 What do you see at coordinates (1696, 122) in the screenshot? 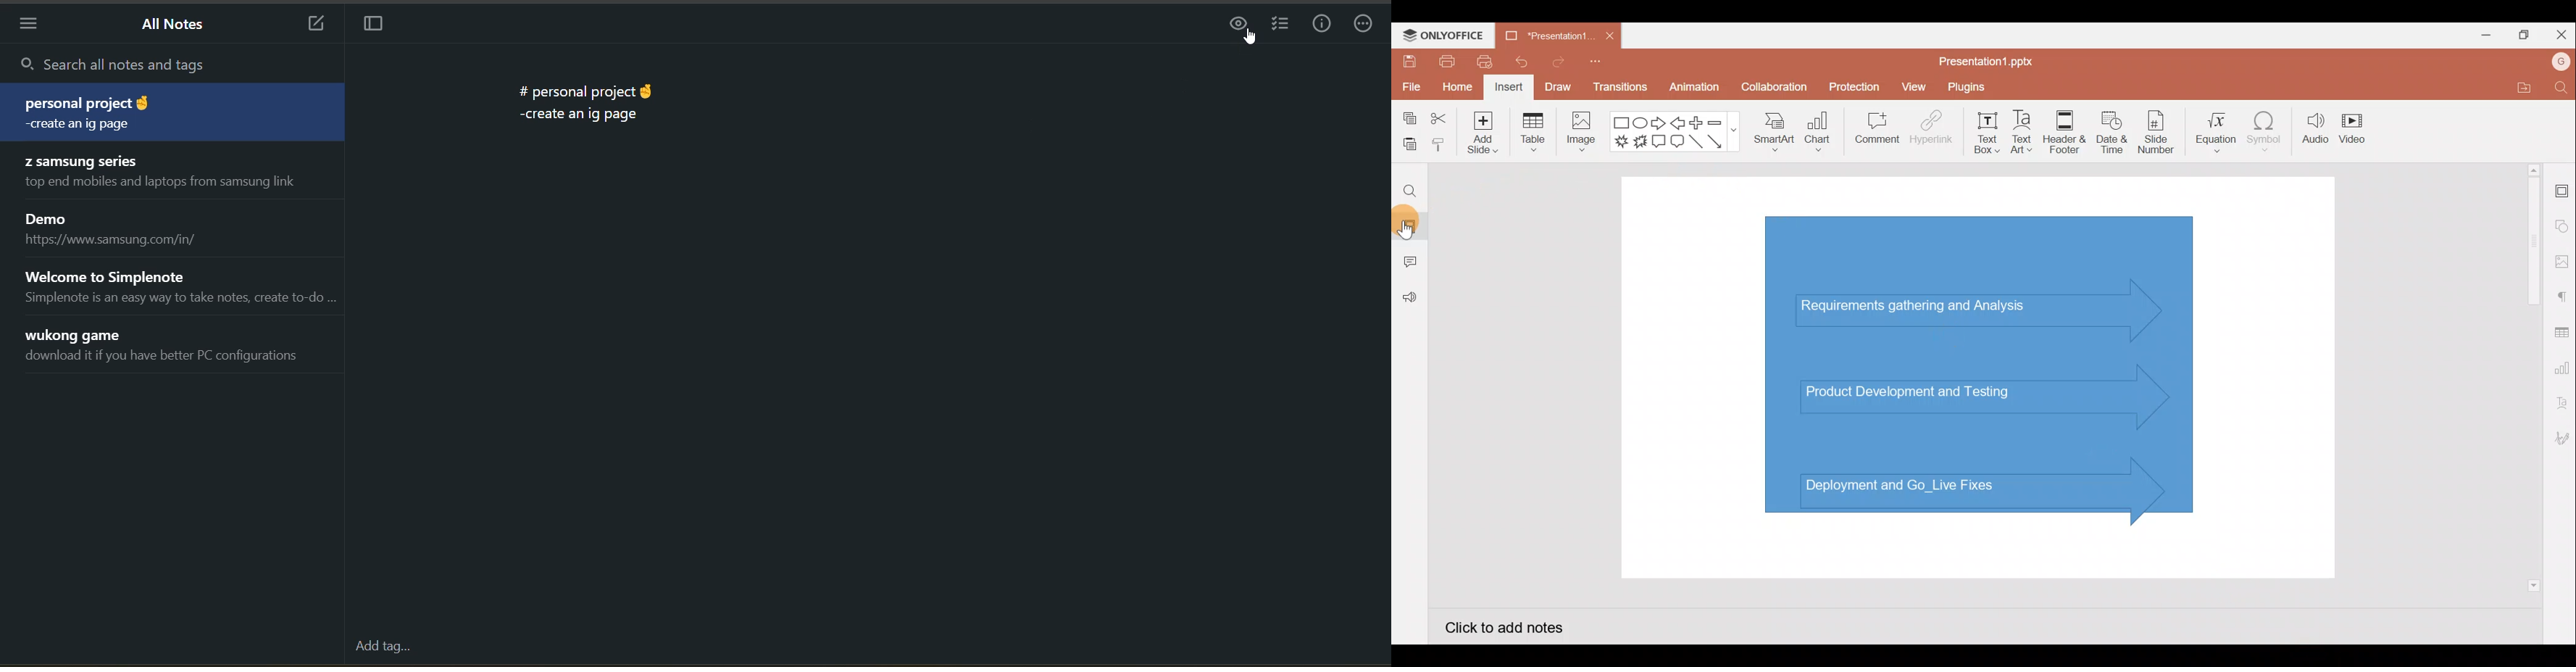
I see `Plus` at bounding box center [1696, 122].